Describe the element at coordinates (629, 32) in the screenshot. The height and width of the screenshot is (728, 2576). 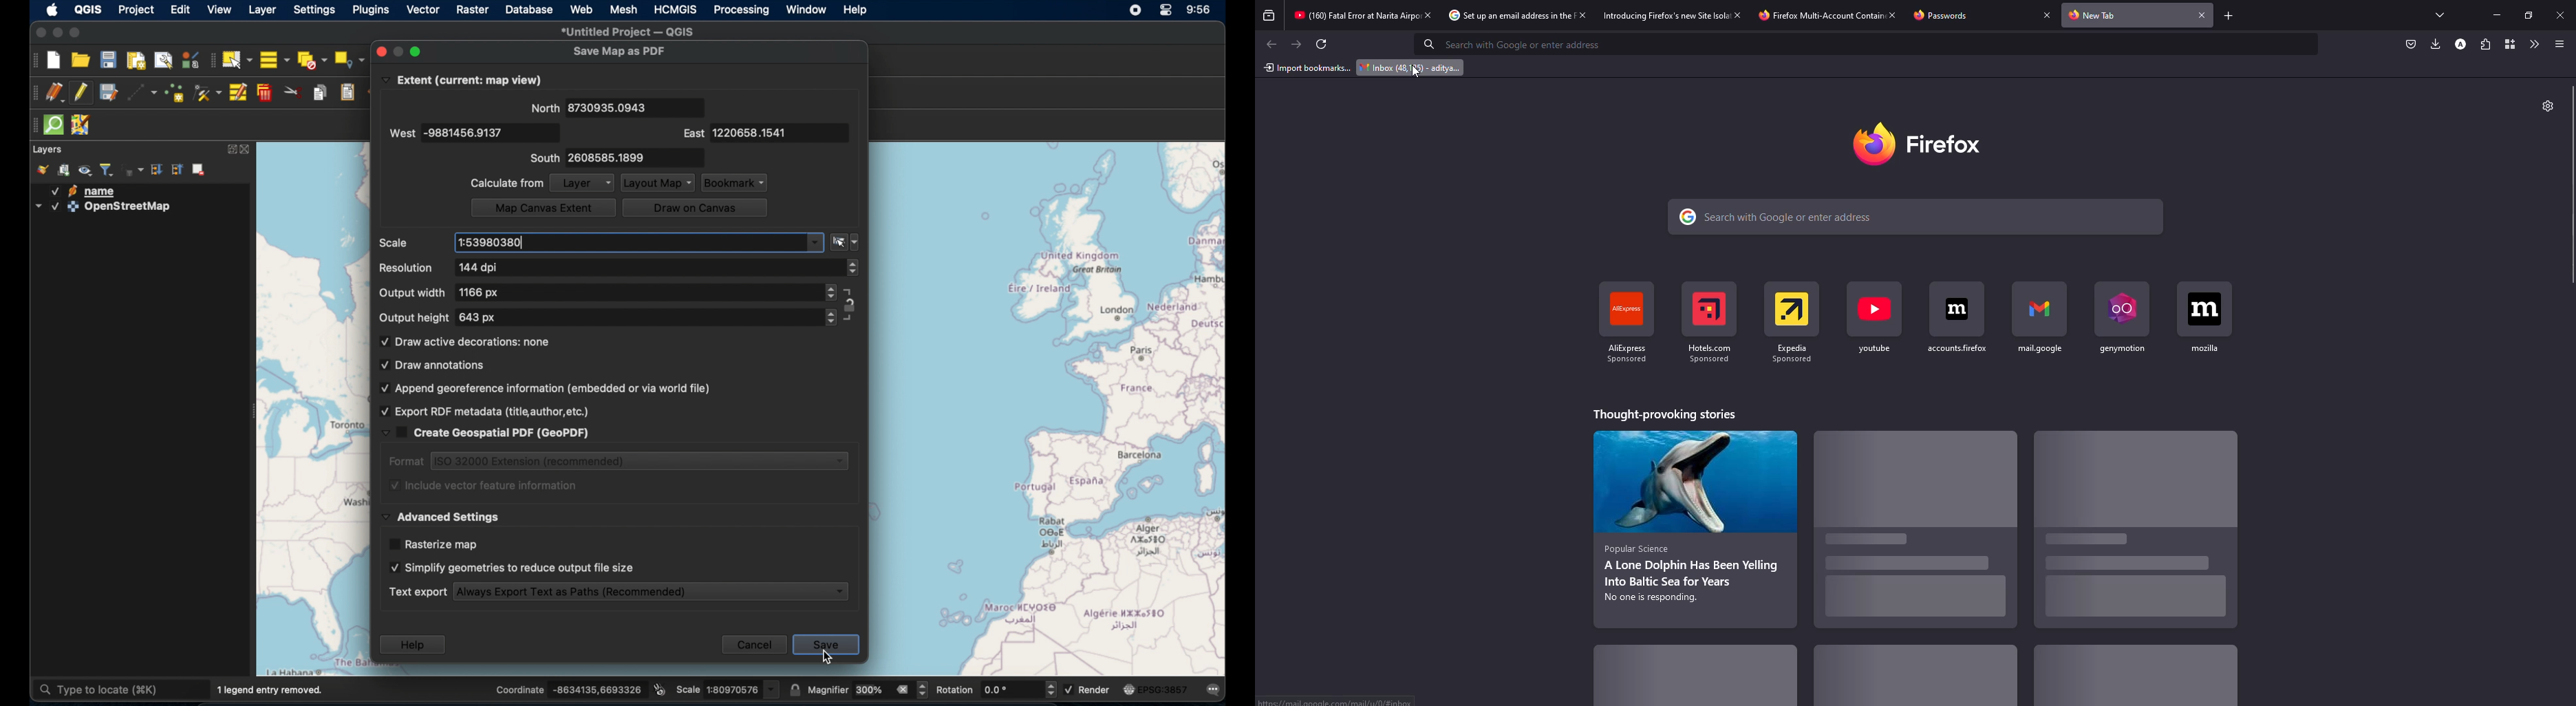
I see `untitled project - QGIS` at that location.